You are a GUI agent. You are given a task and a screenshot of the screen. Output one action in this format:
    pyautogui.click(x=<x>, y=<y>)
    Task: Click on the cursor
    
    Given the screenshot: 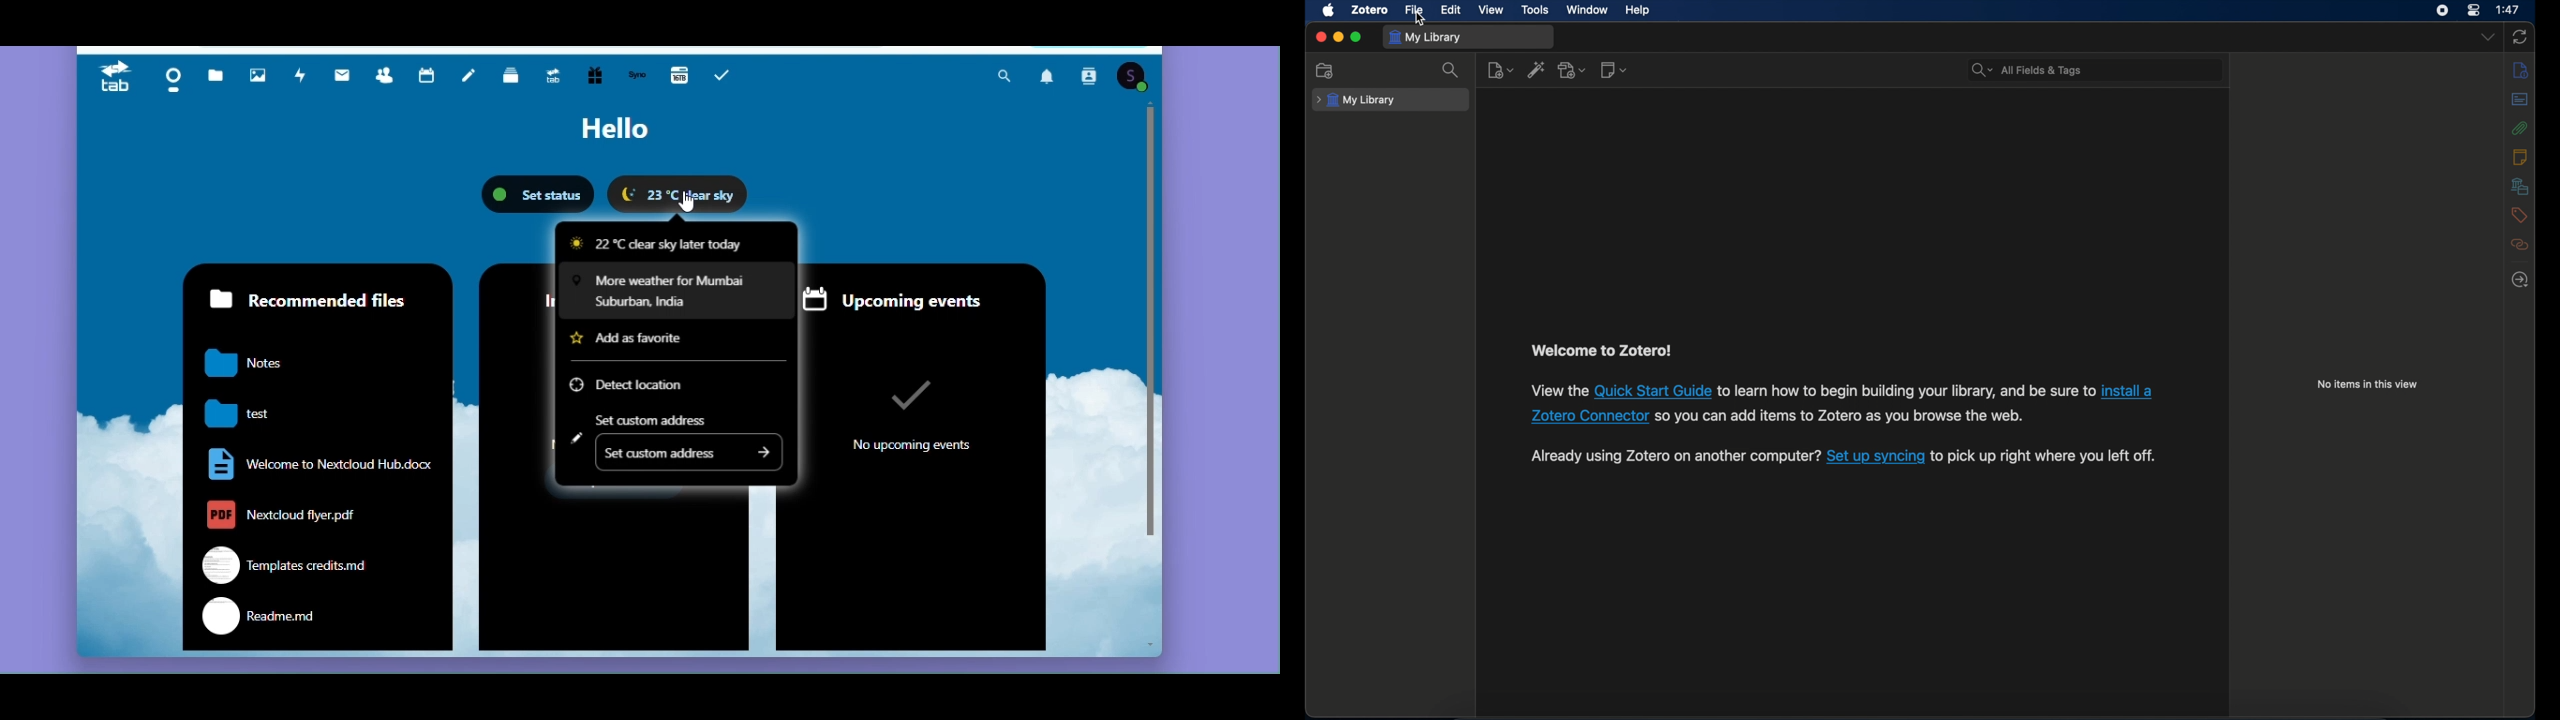 What is the action you would take?
    pyautogui.click(x=1421, y=20)
    